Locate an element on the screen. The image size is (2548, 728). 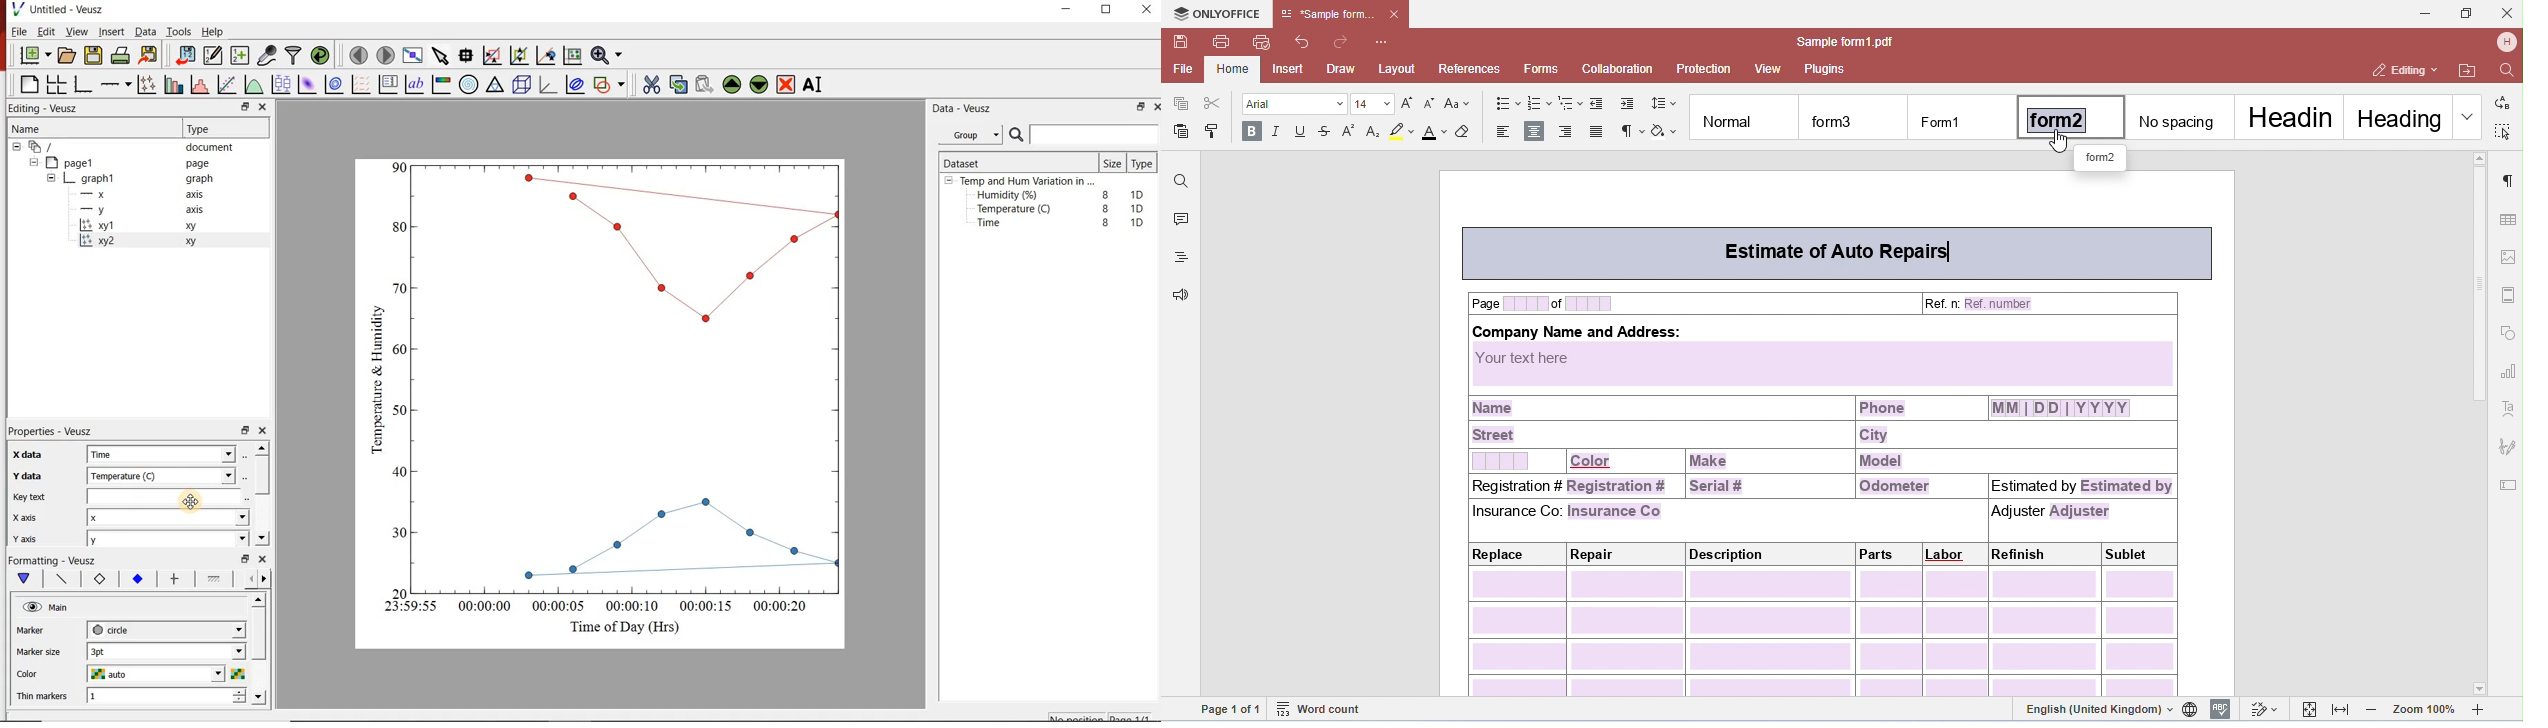
Read data points on the graph is located at coordinates (468, 56).